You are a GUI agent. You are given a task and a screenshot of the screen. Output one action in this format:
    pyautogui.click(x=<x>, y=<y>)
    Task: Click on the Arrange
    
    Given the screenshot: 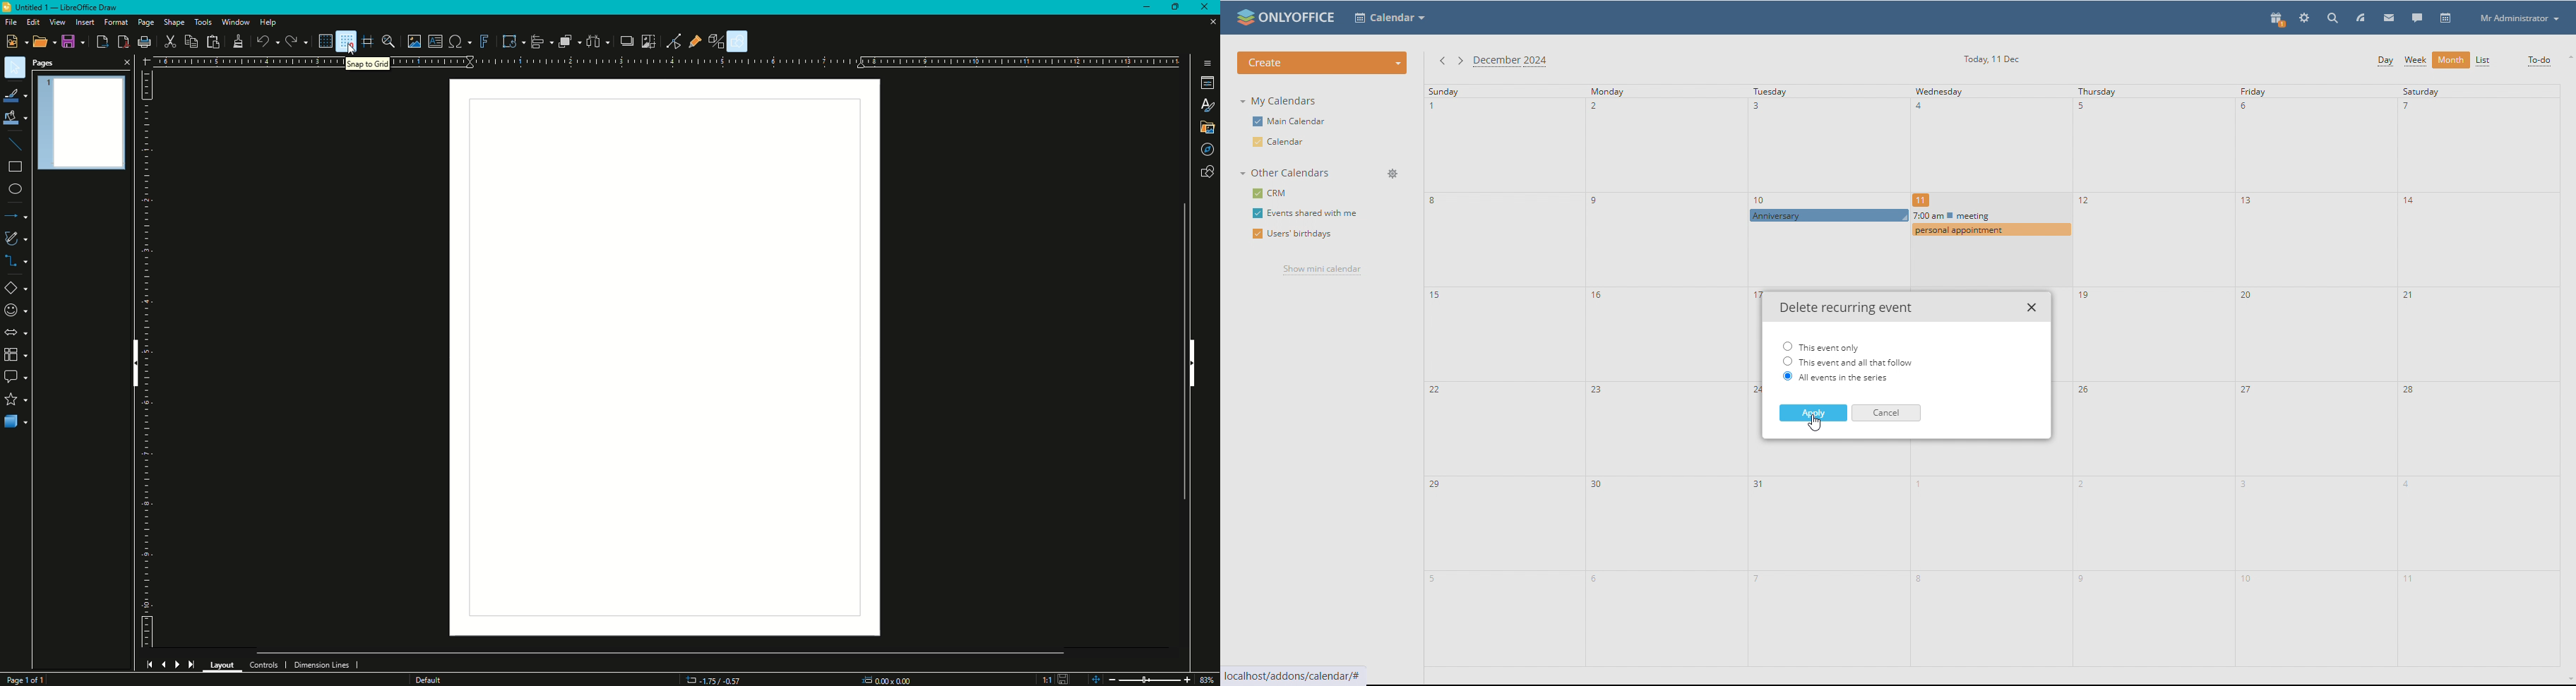 What is the action you would take?
    pyautogui.click(x=567, y=43)
    